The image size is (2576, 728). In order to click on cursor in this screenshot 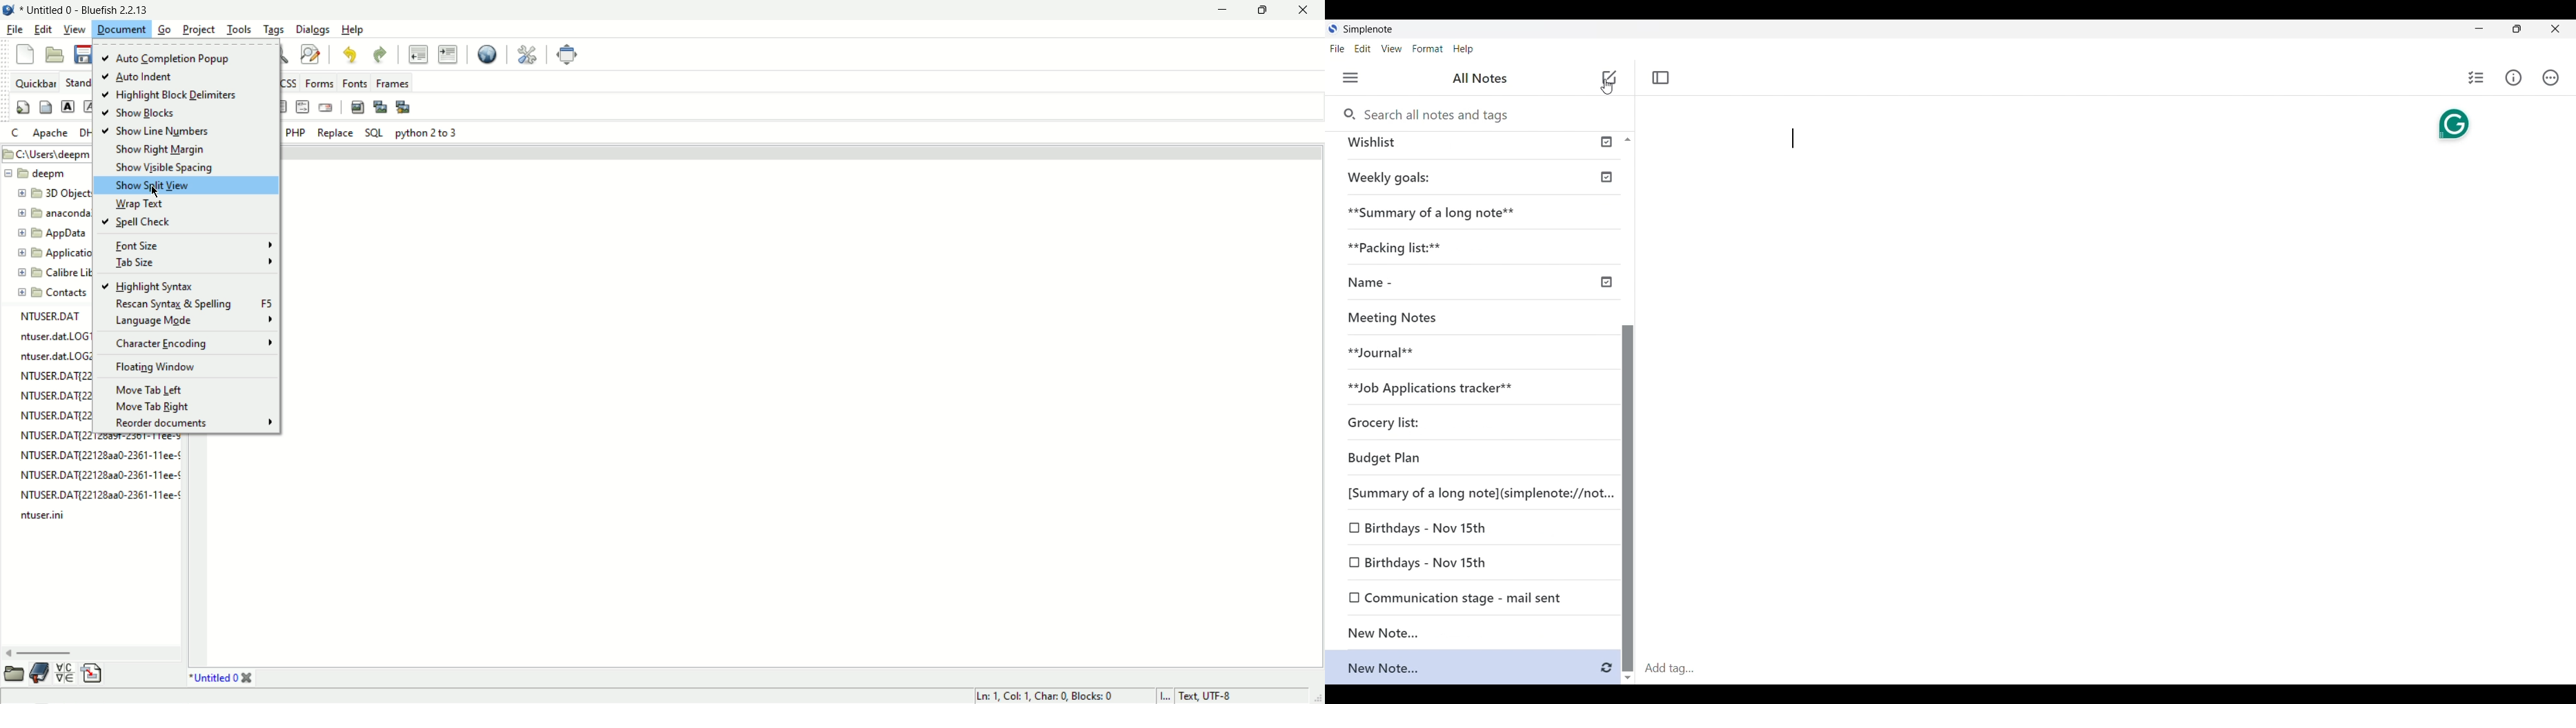, I will do `click(154, 193)`.